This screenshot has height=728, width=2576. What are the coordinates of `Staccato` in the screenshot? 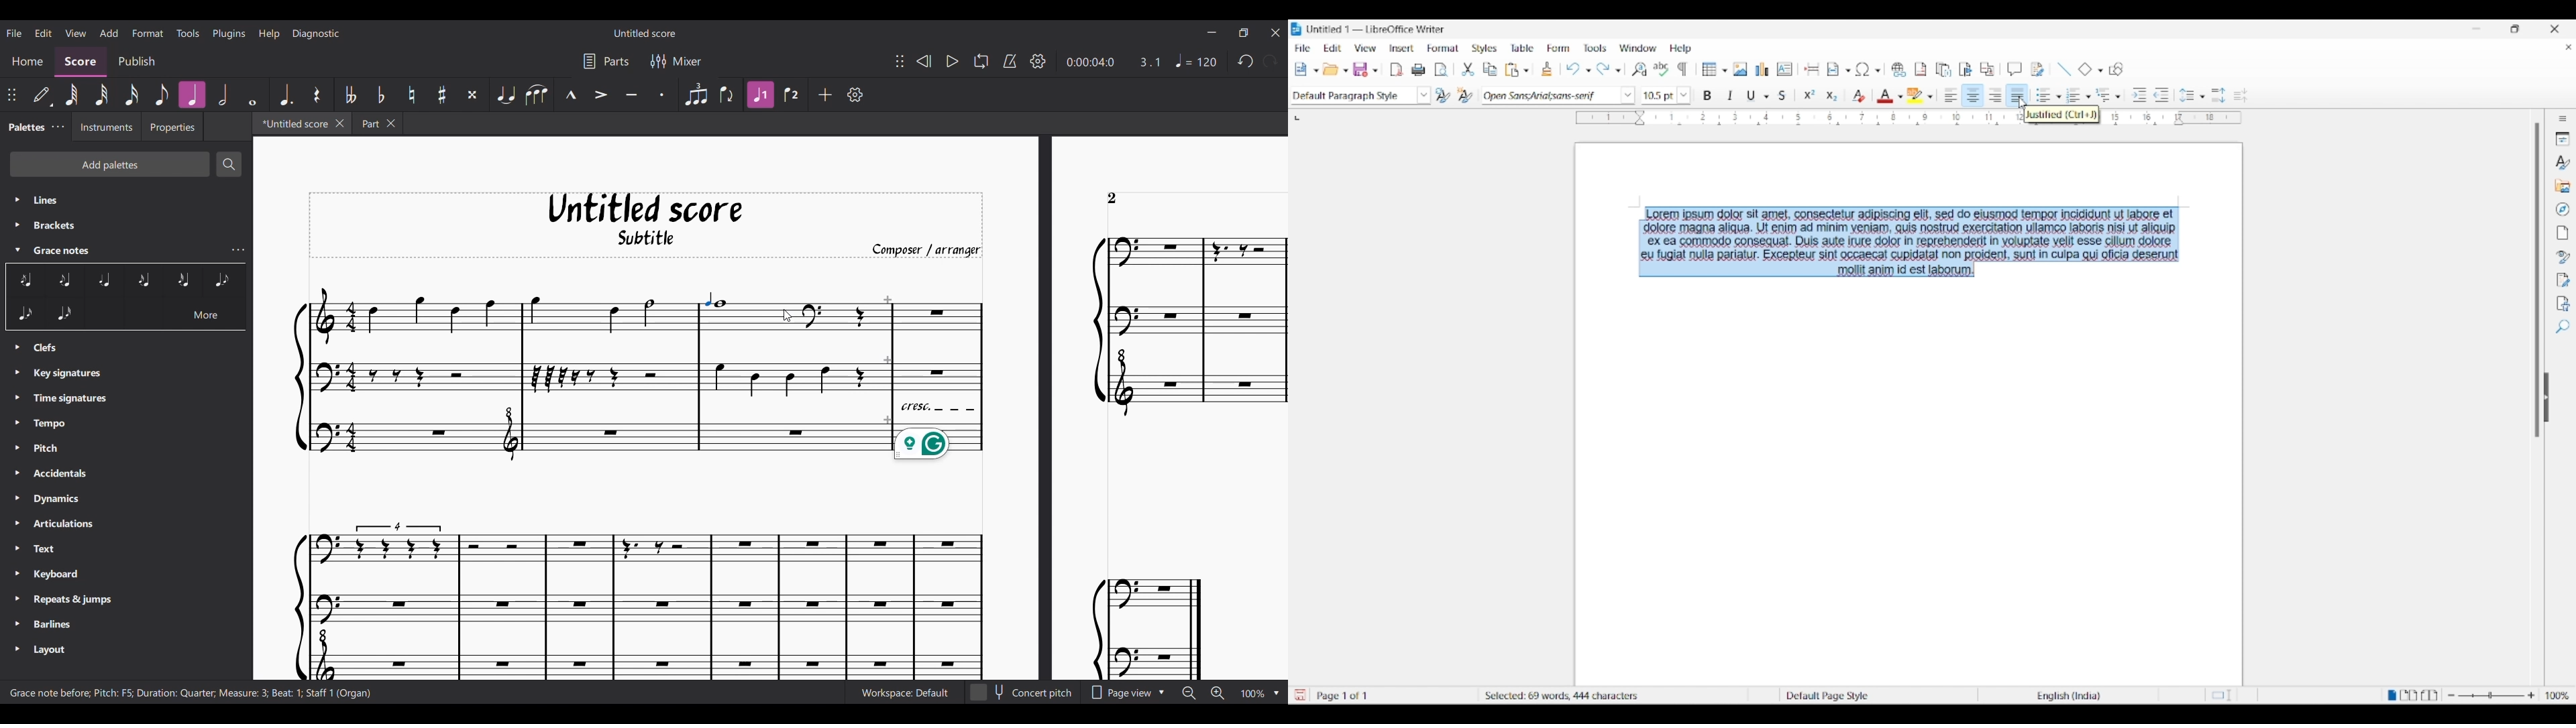 It's located at (663, 94).